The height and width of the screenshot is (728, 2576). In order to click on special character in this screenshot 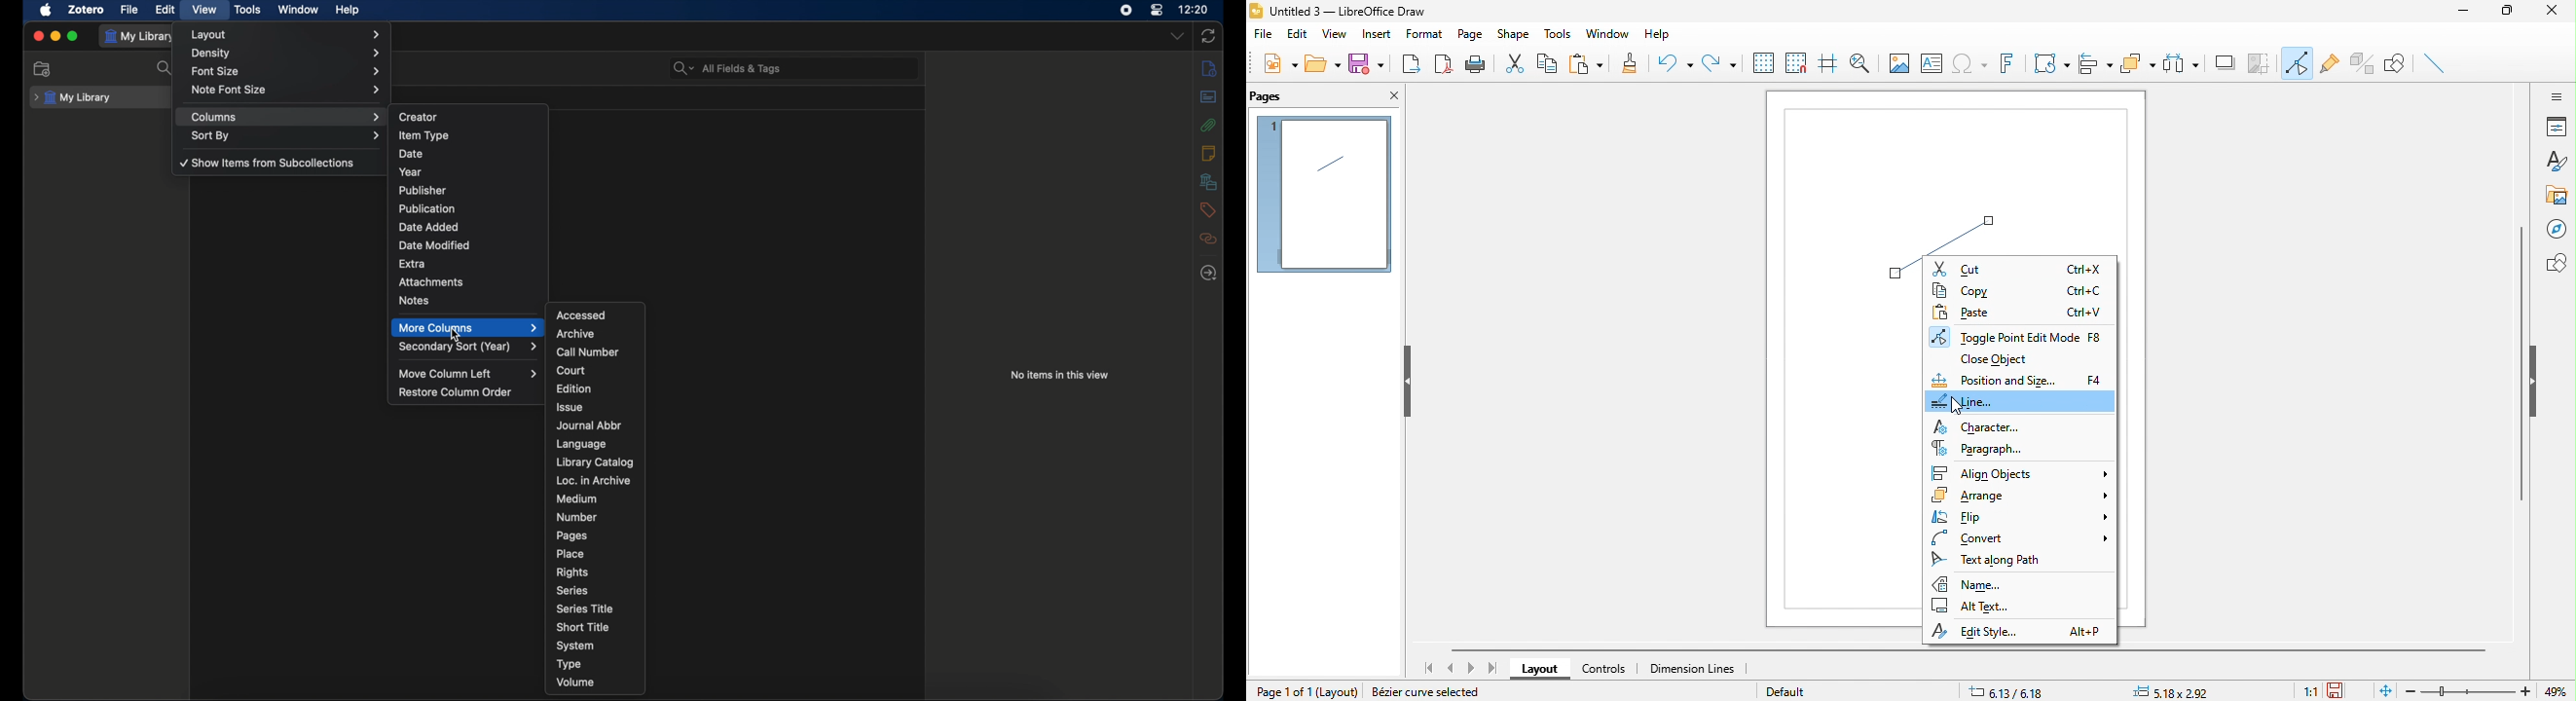, I will do `click(1972, 65)`.